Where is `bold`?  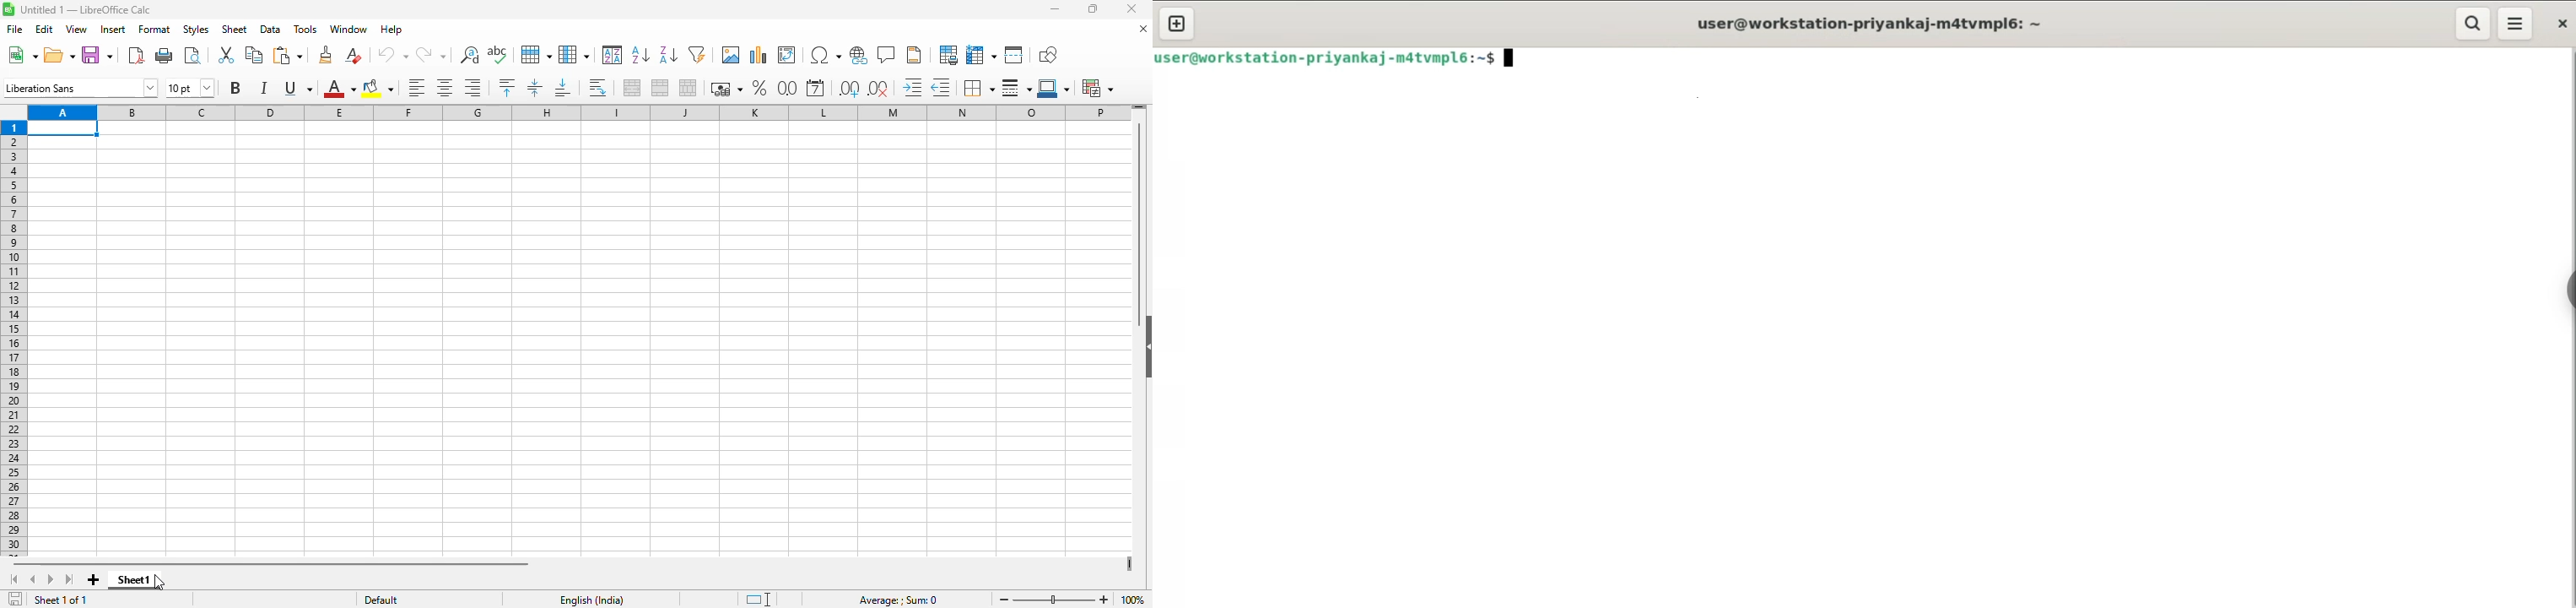
bold is located at coordinates (235, 87).